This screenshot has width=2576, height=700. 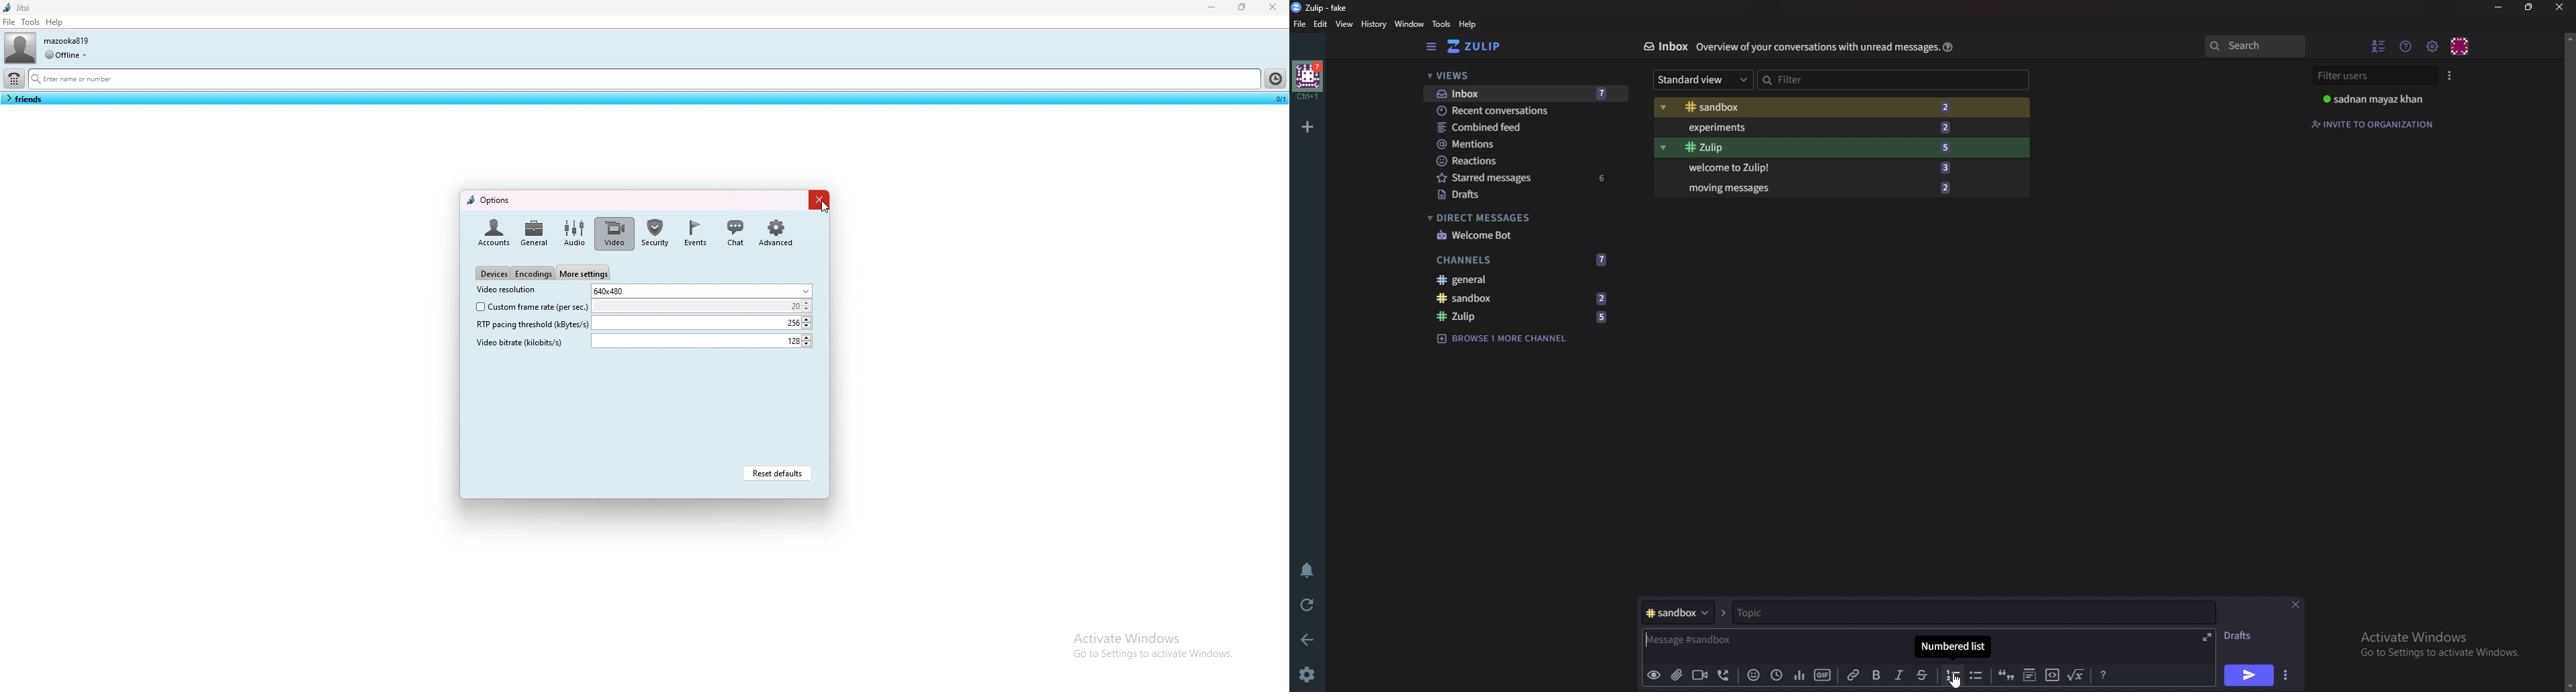 I want to click on dialpad, so click(x=14, y=79).